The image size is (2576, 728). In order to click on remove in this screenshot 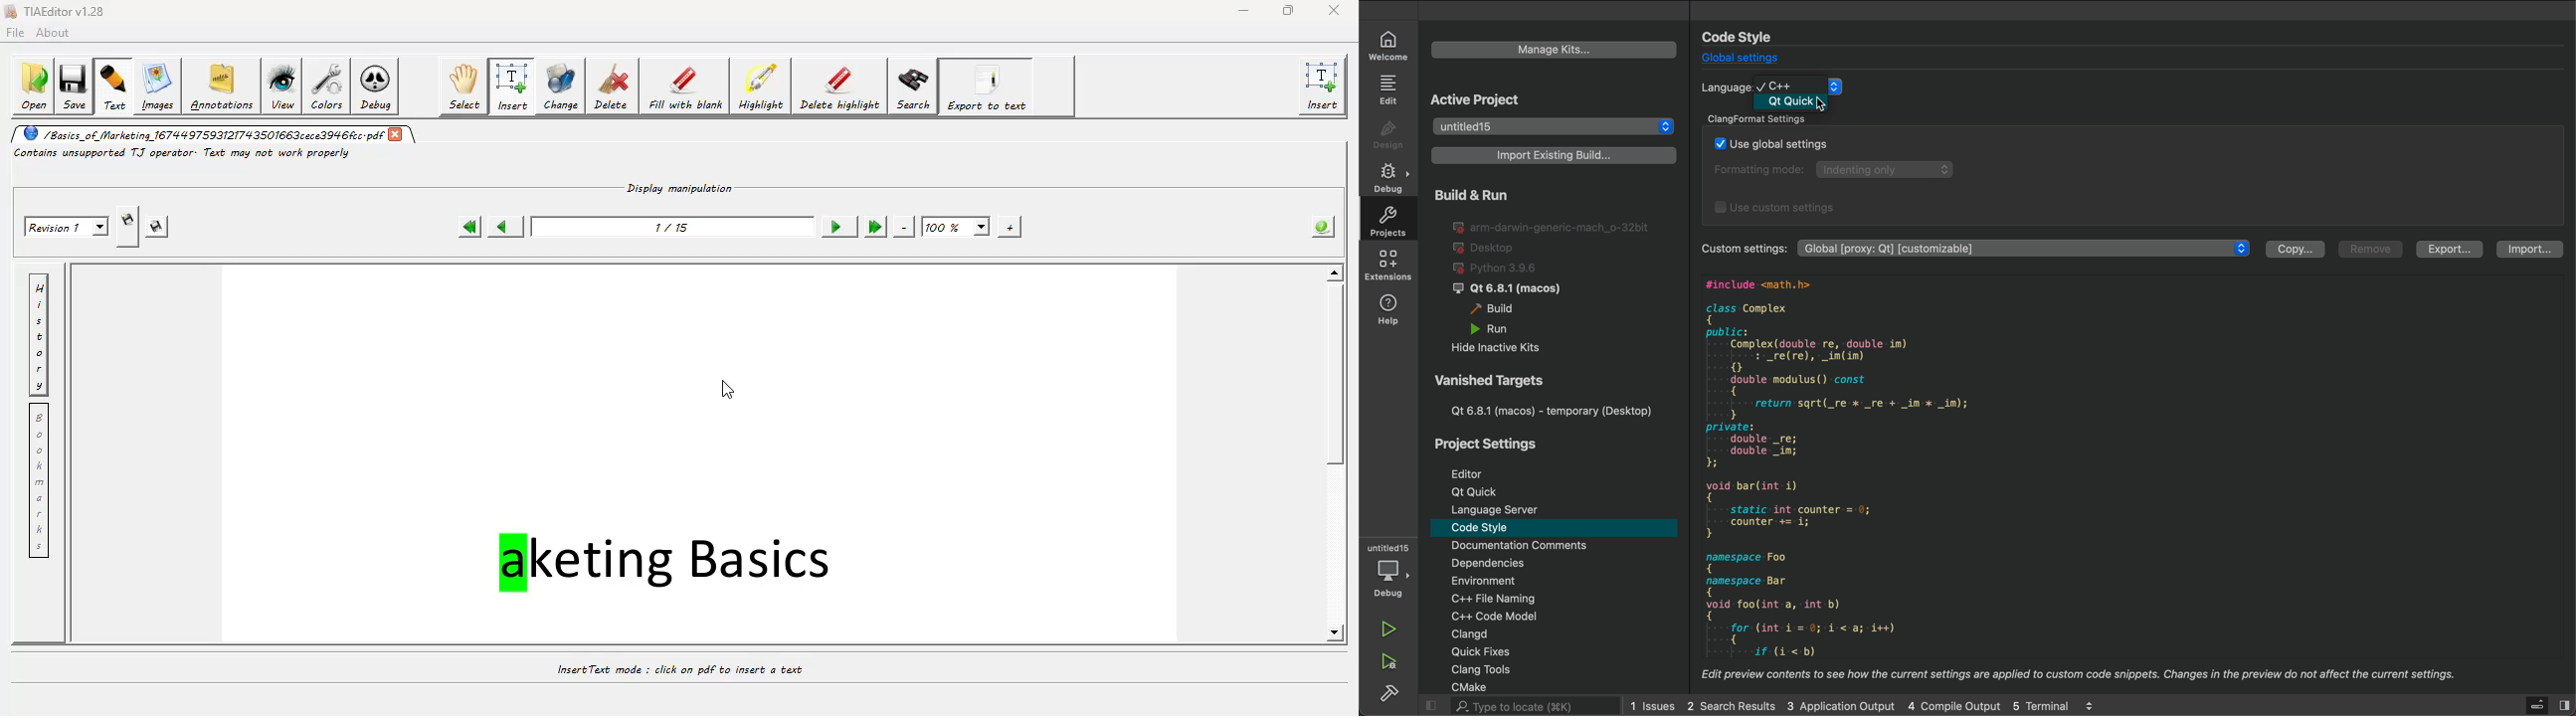, I will do `click(2372, 250)`.